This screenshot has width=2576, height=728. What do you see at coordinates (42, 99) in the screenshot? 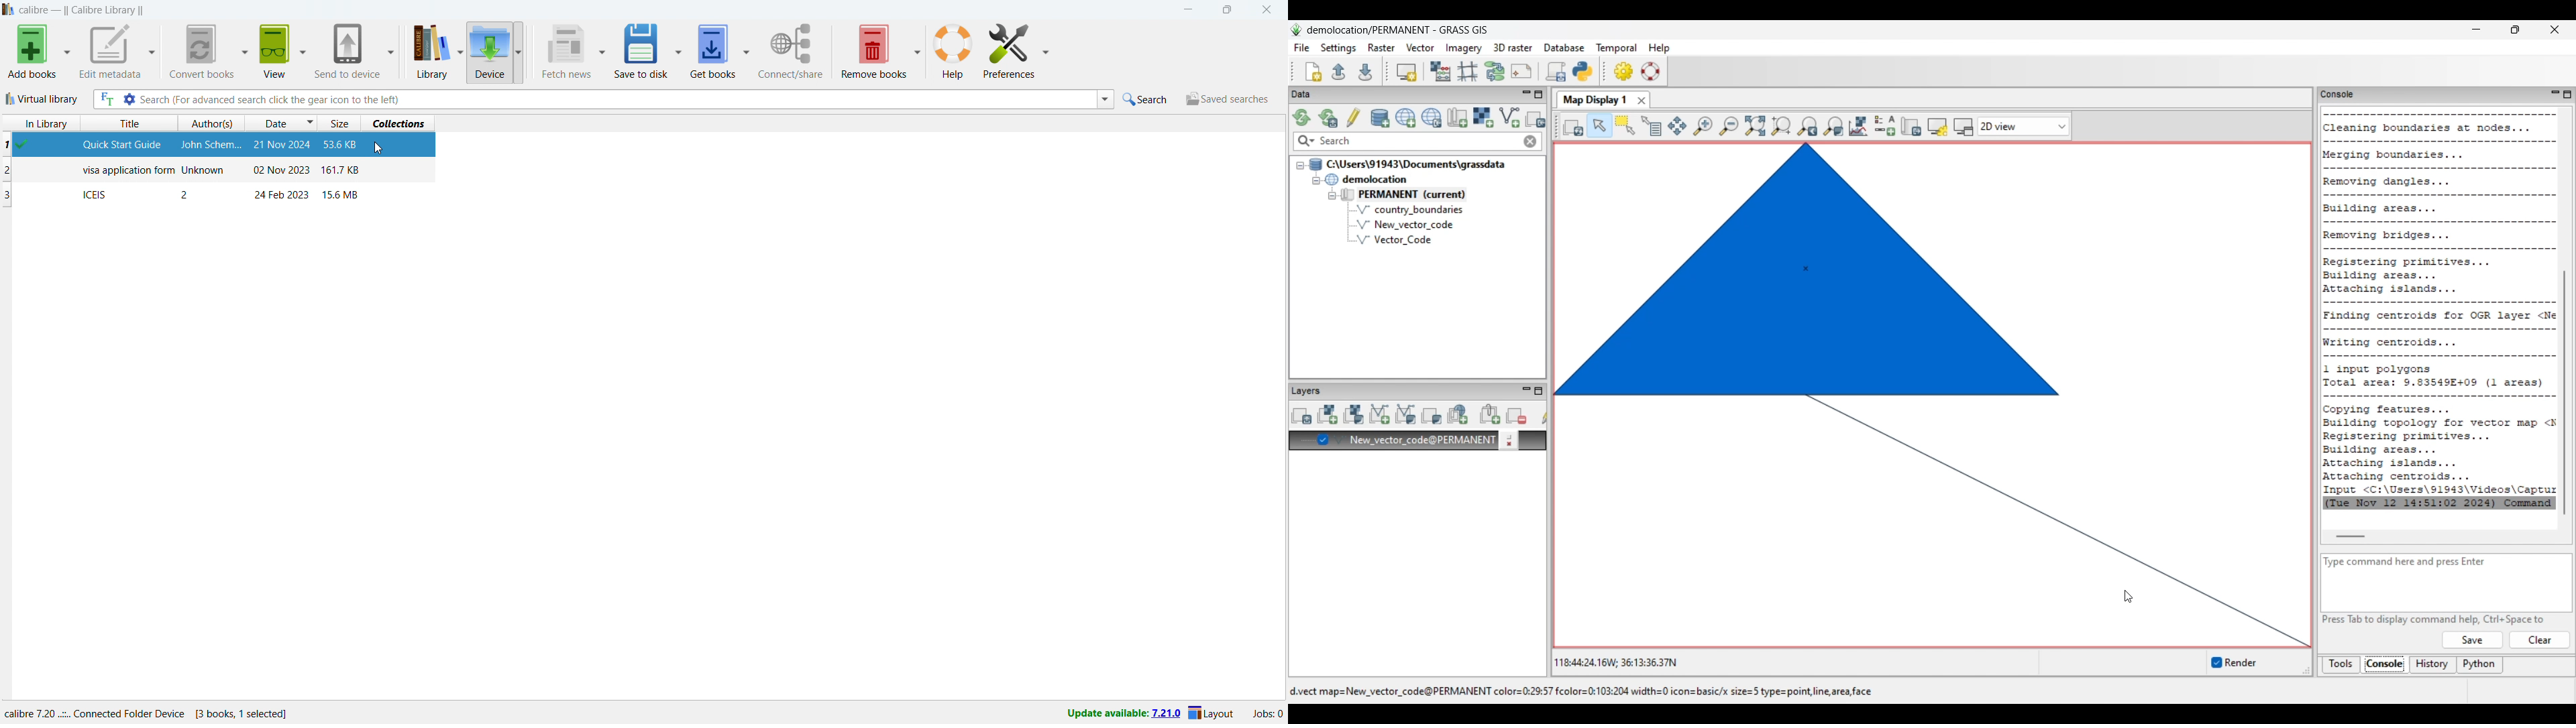
I see `virtual library` at bounding box center [42, 99].